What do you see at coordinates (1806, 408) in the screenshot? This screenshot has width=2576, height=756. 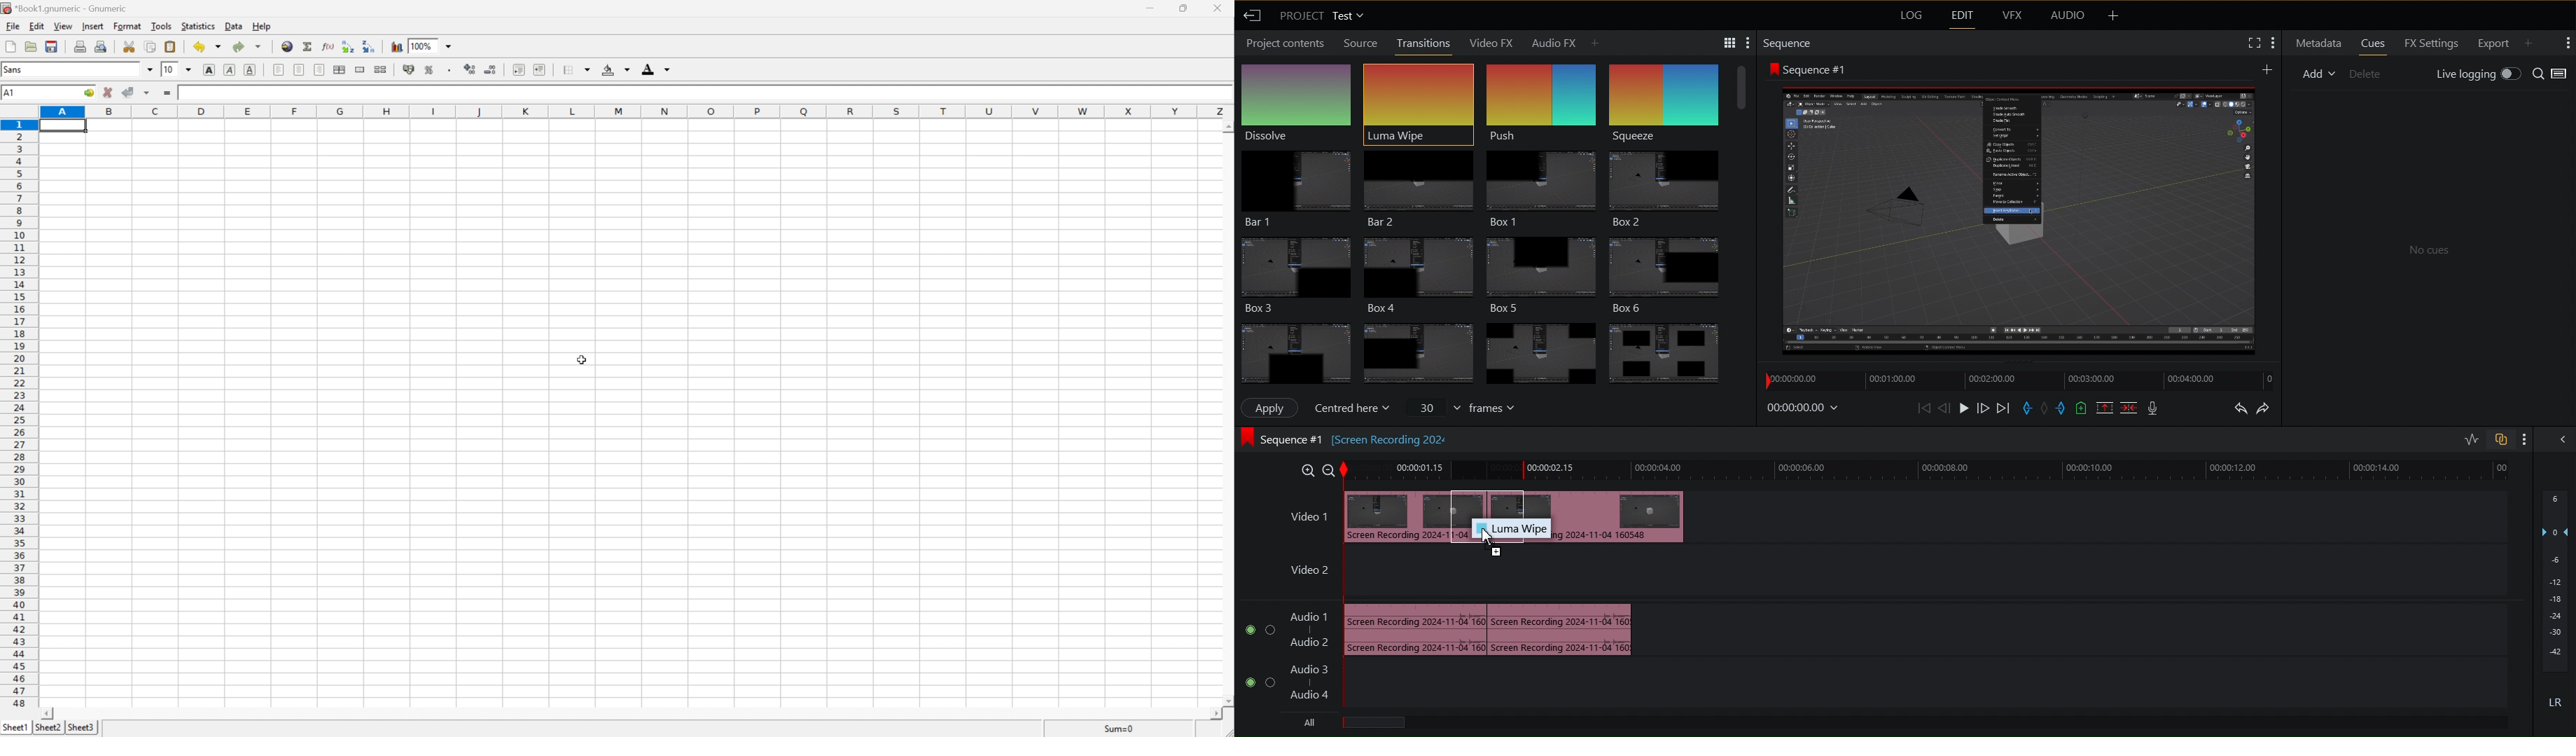 I see `Timestamp` at bounding box center [1806, 408].